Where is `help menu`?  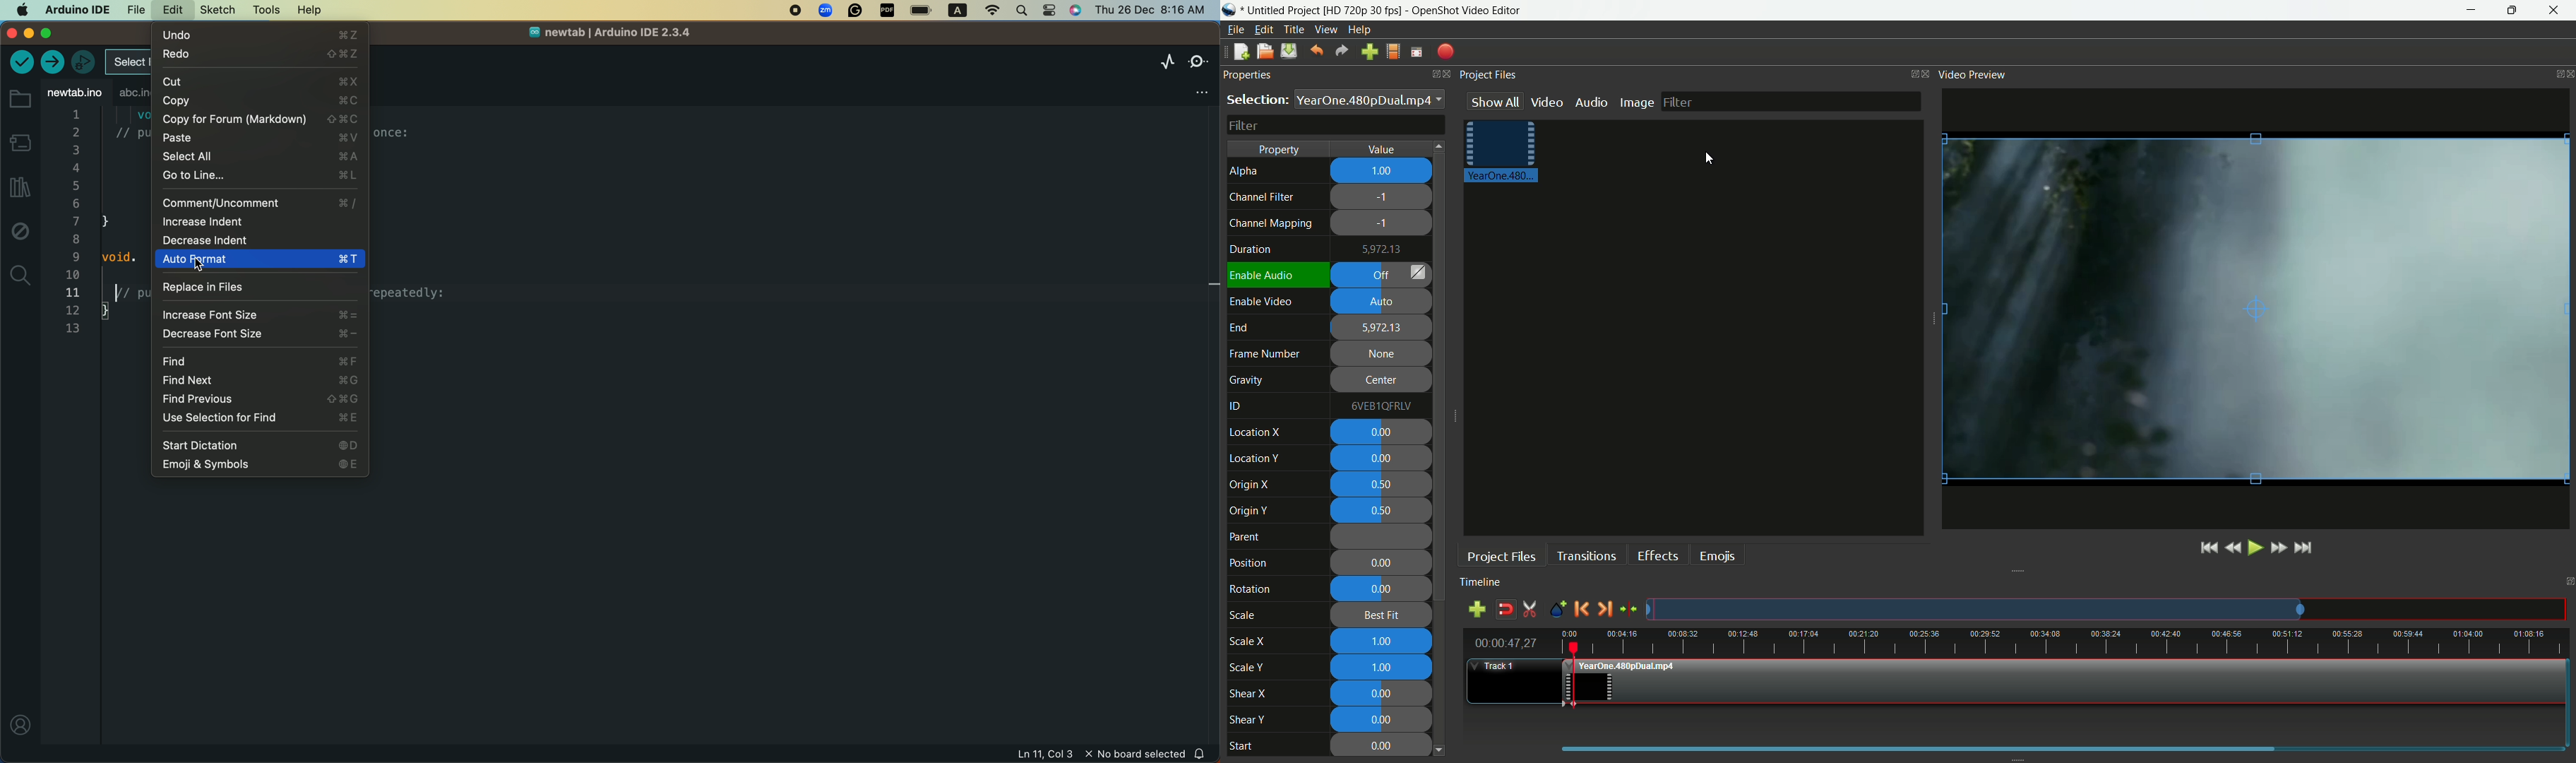
help menu is located at coordinates (1361, 29).